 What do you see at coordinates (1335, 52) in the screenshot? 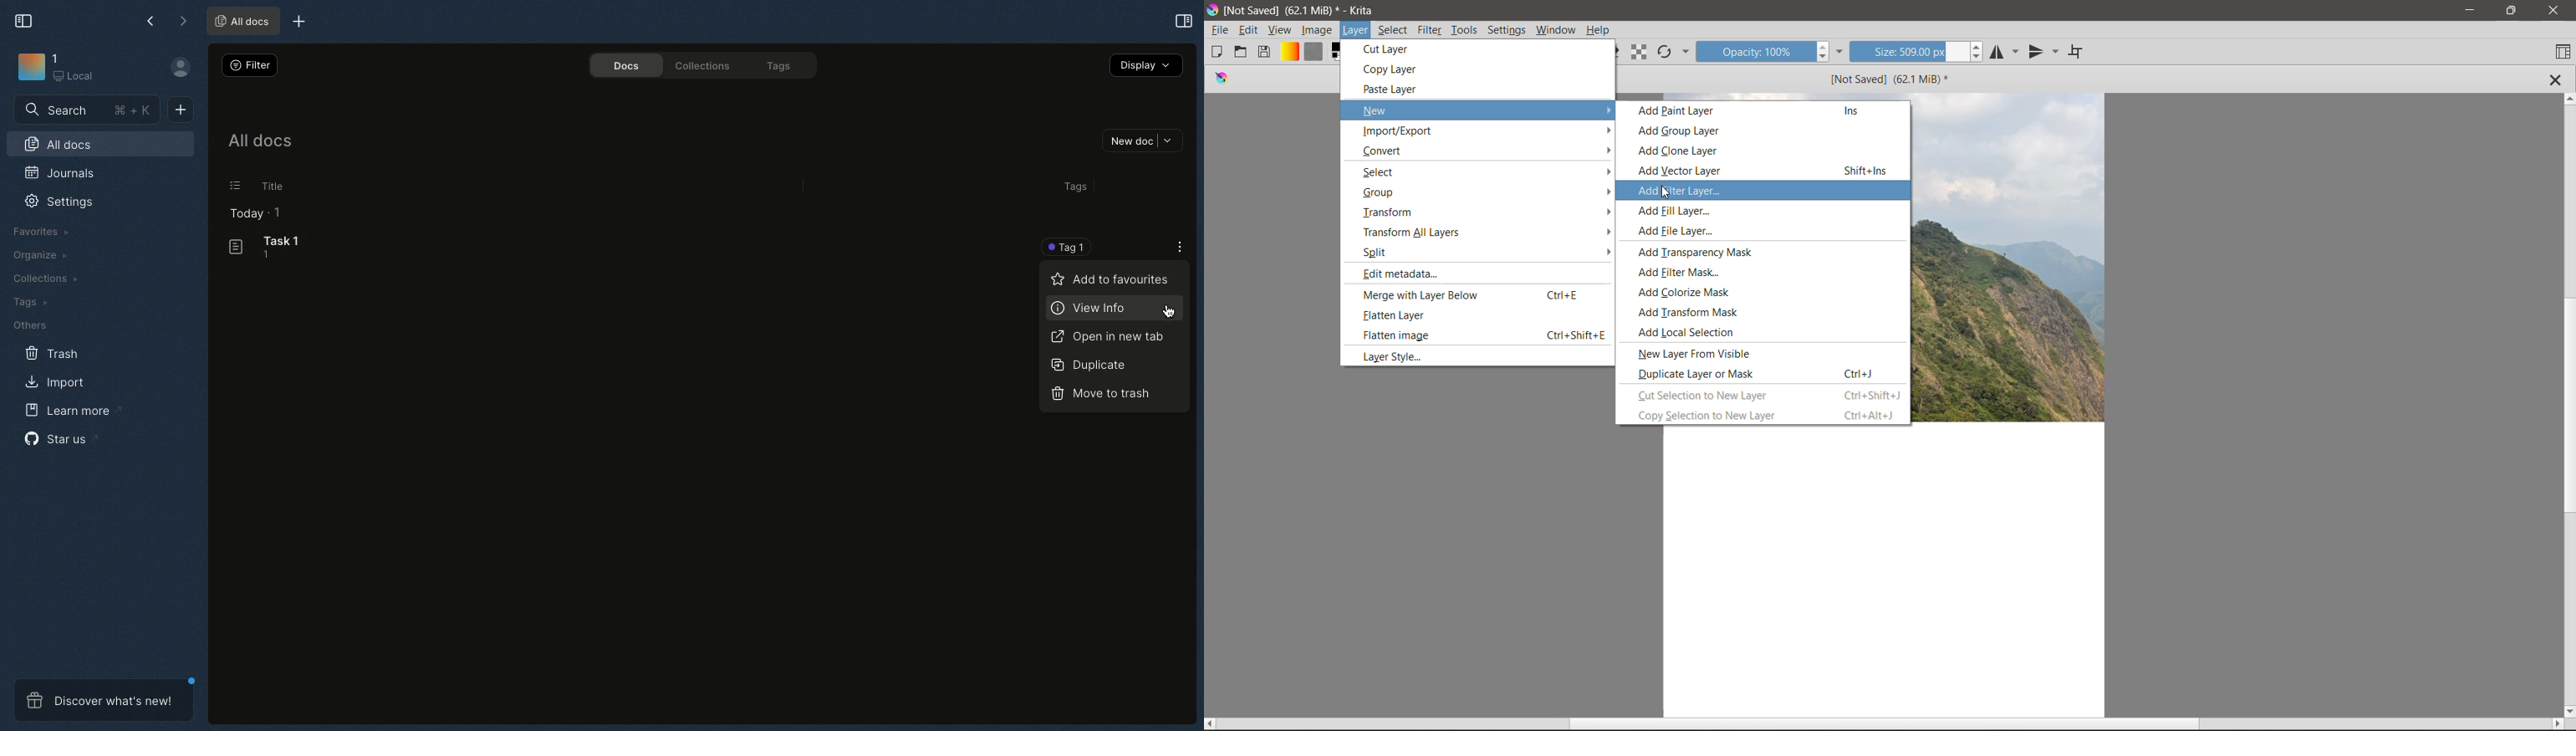
I see `Set the background and foreground colro selector` at bounding box center [1335, 52].